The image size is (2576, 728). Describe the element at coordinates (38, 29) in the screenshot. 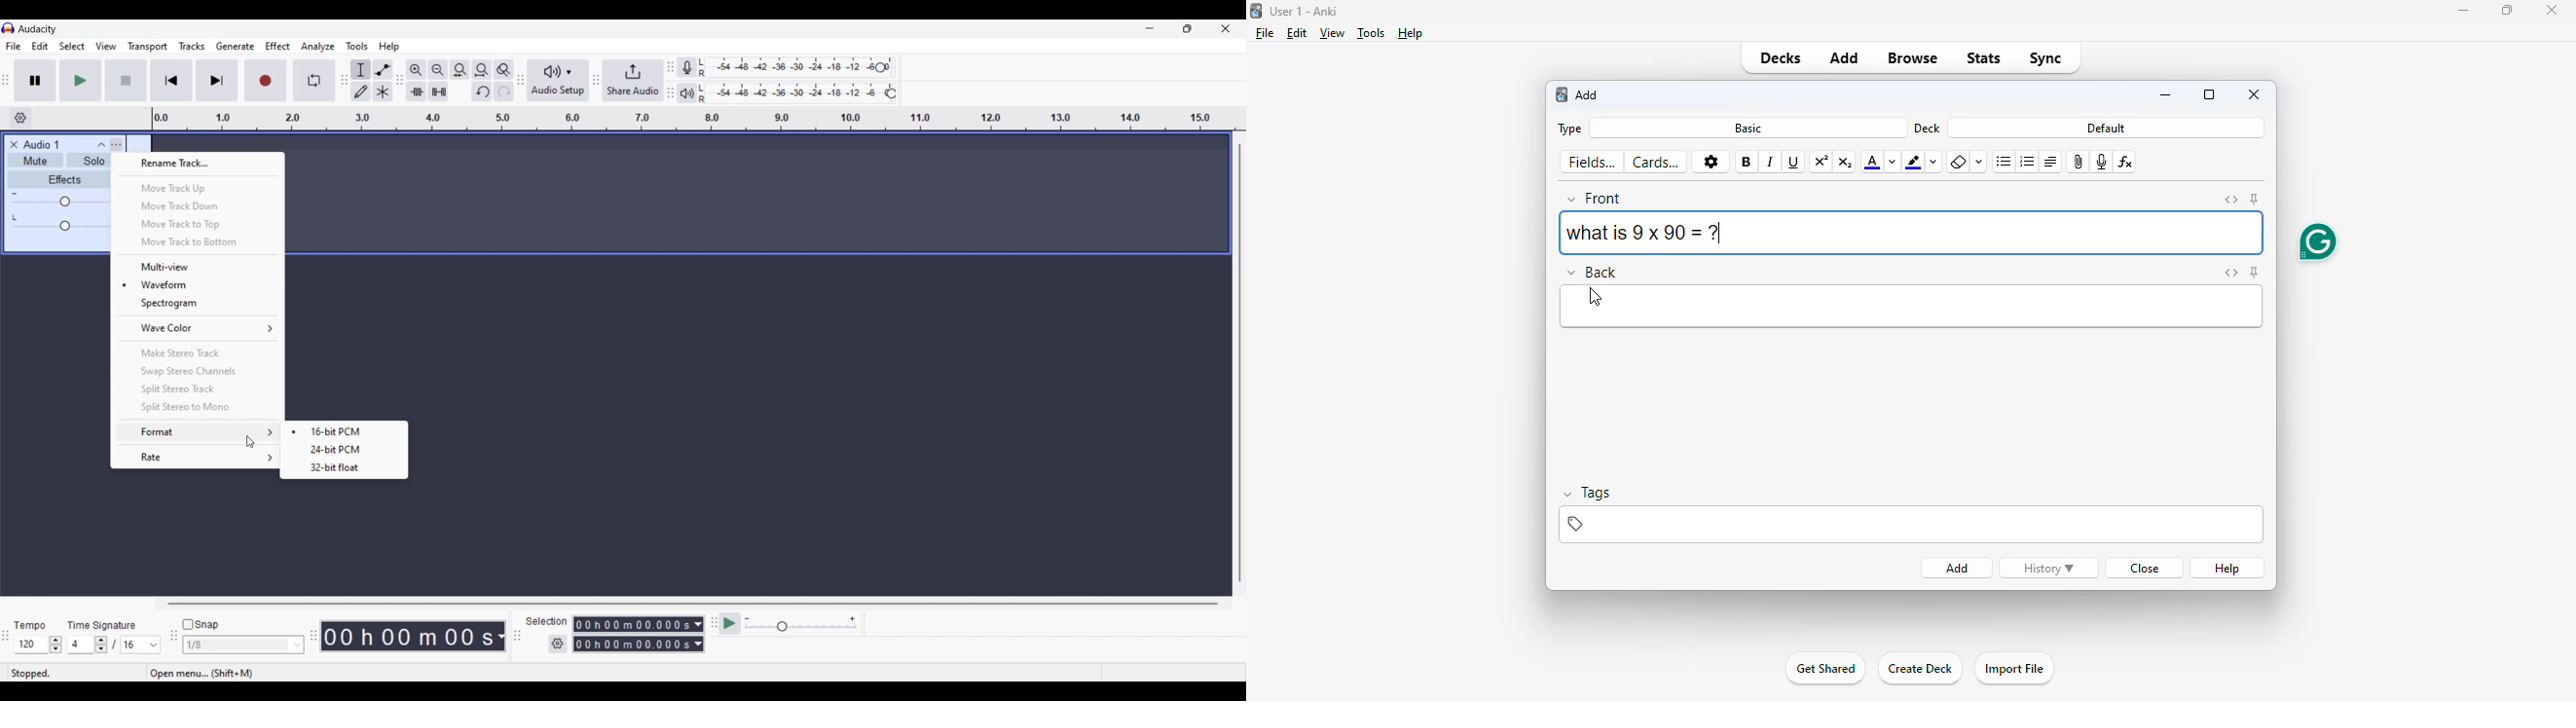

I see `Software name` at that location.